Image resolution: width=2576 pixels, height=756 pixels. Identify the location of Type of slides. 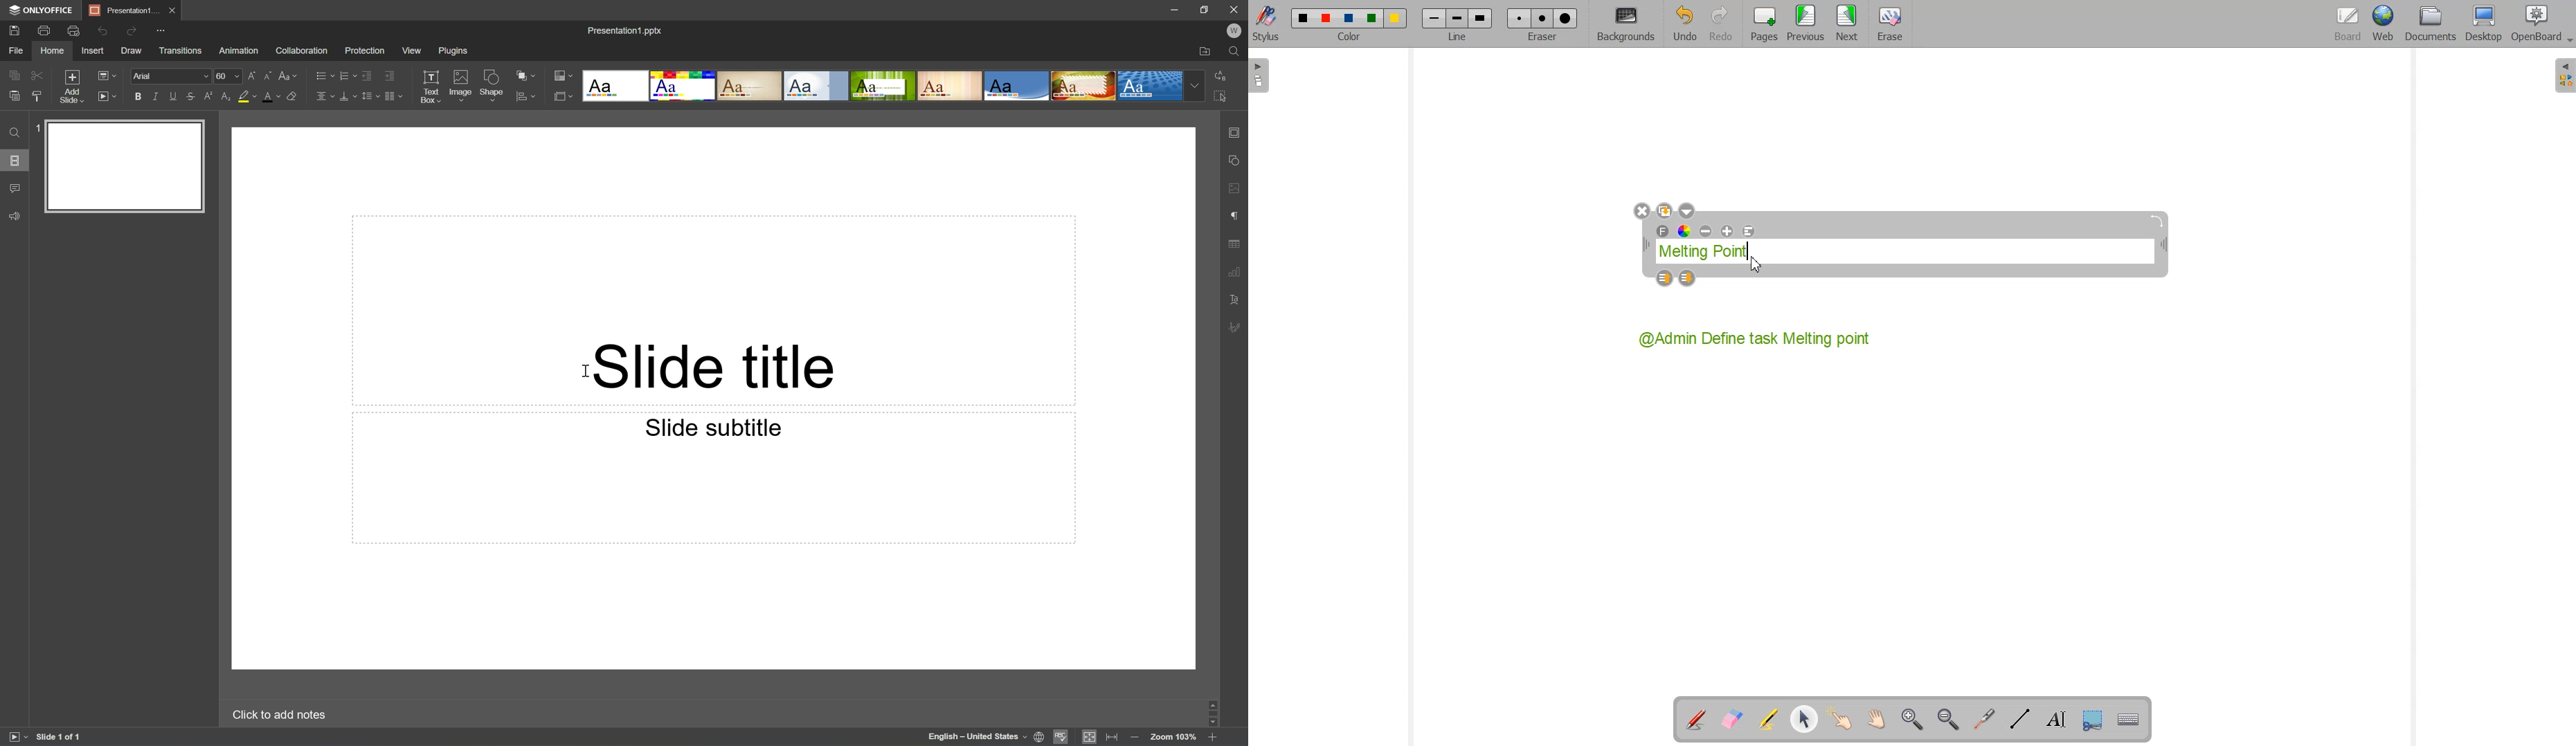
(883, 86).